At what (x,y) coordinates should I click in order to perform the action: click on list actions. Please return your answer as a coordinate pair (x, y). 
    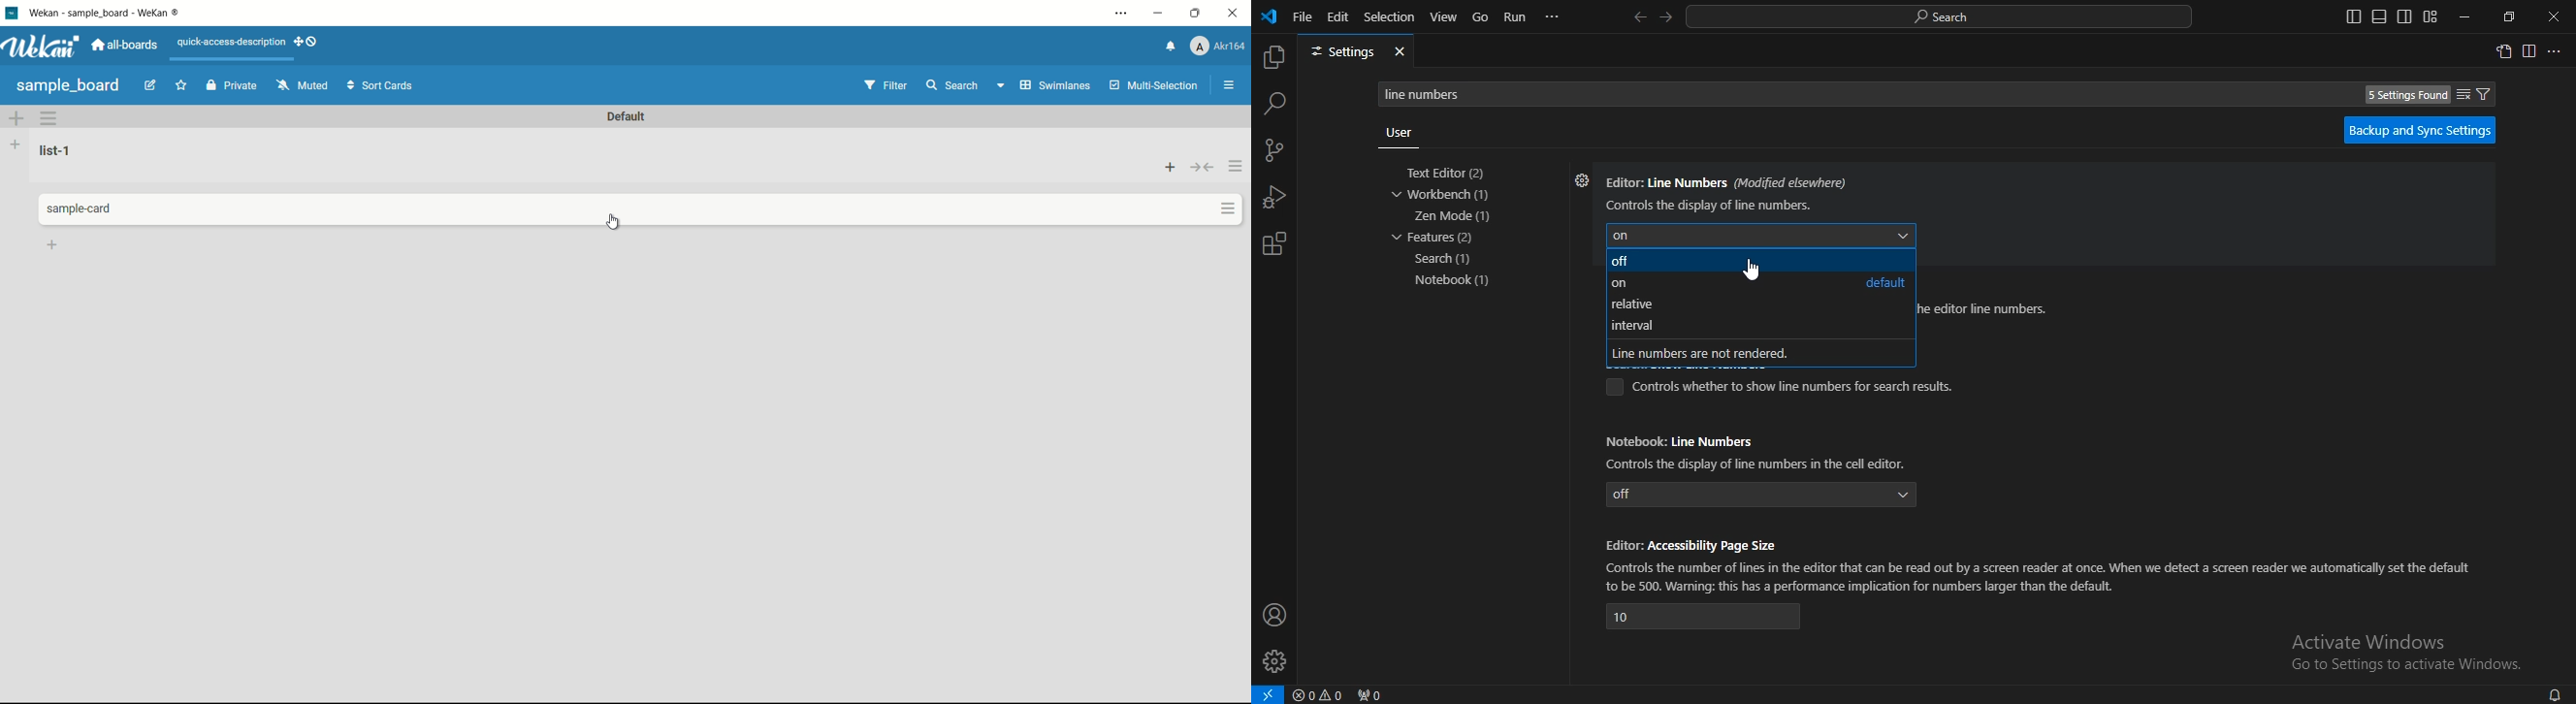
    Looking at the image, I should click on (1237, 166).